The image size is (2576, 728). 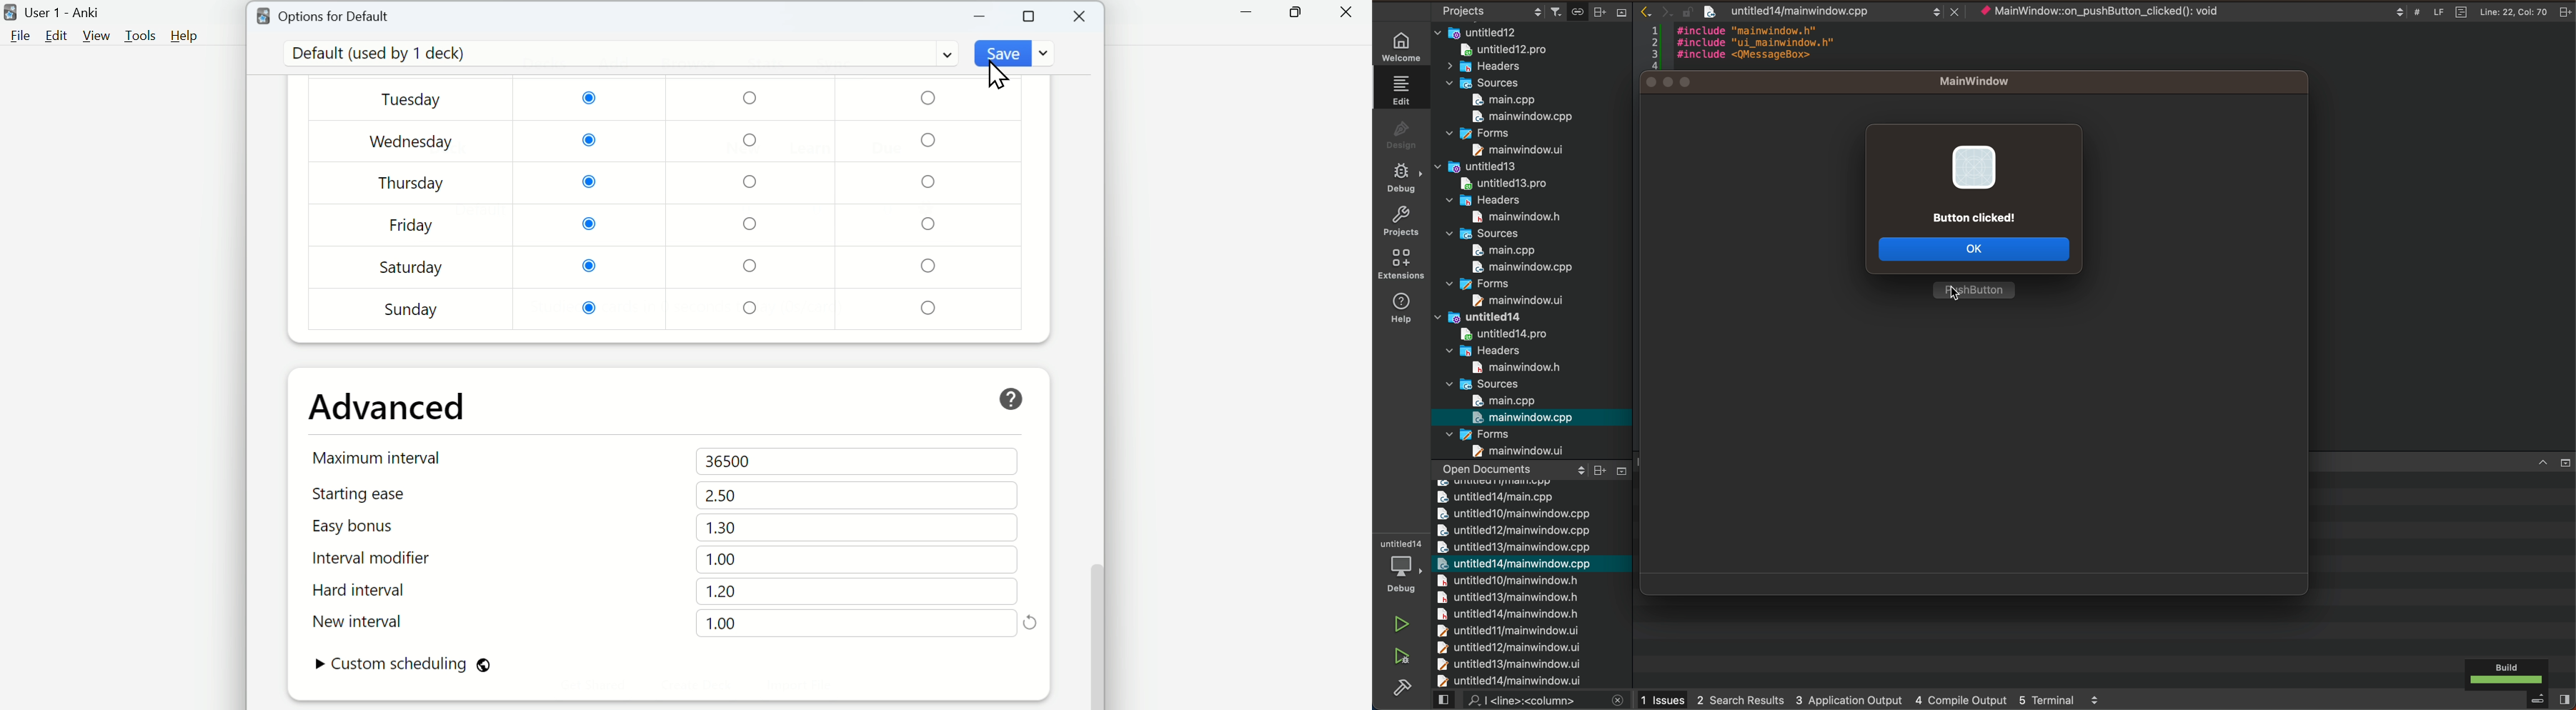 What do you see at coordinates (1531, 700) in the screenshot?
I see `search` at bounding box center [1531, 700].